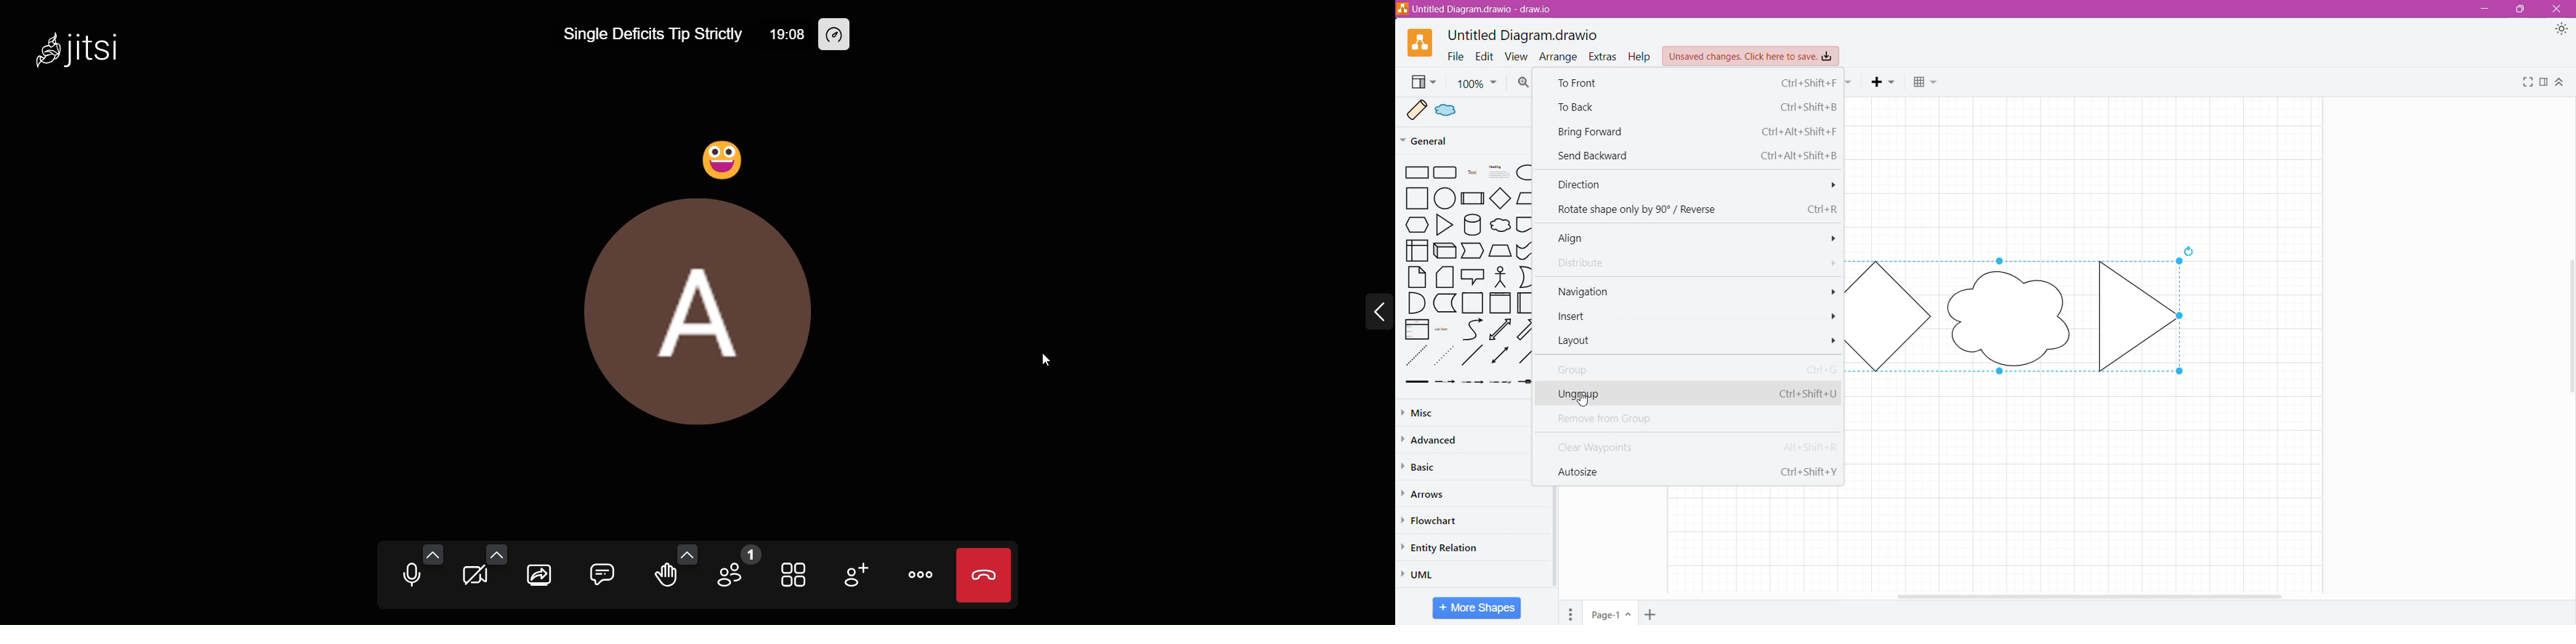 The height and width of the screenshot is (644, 2576). I want to click on Minimize, so click(2484, 9).